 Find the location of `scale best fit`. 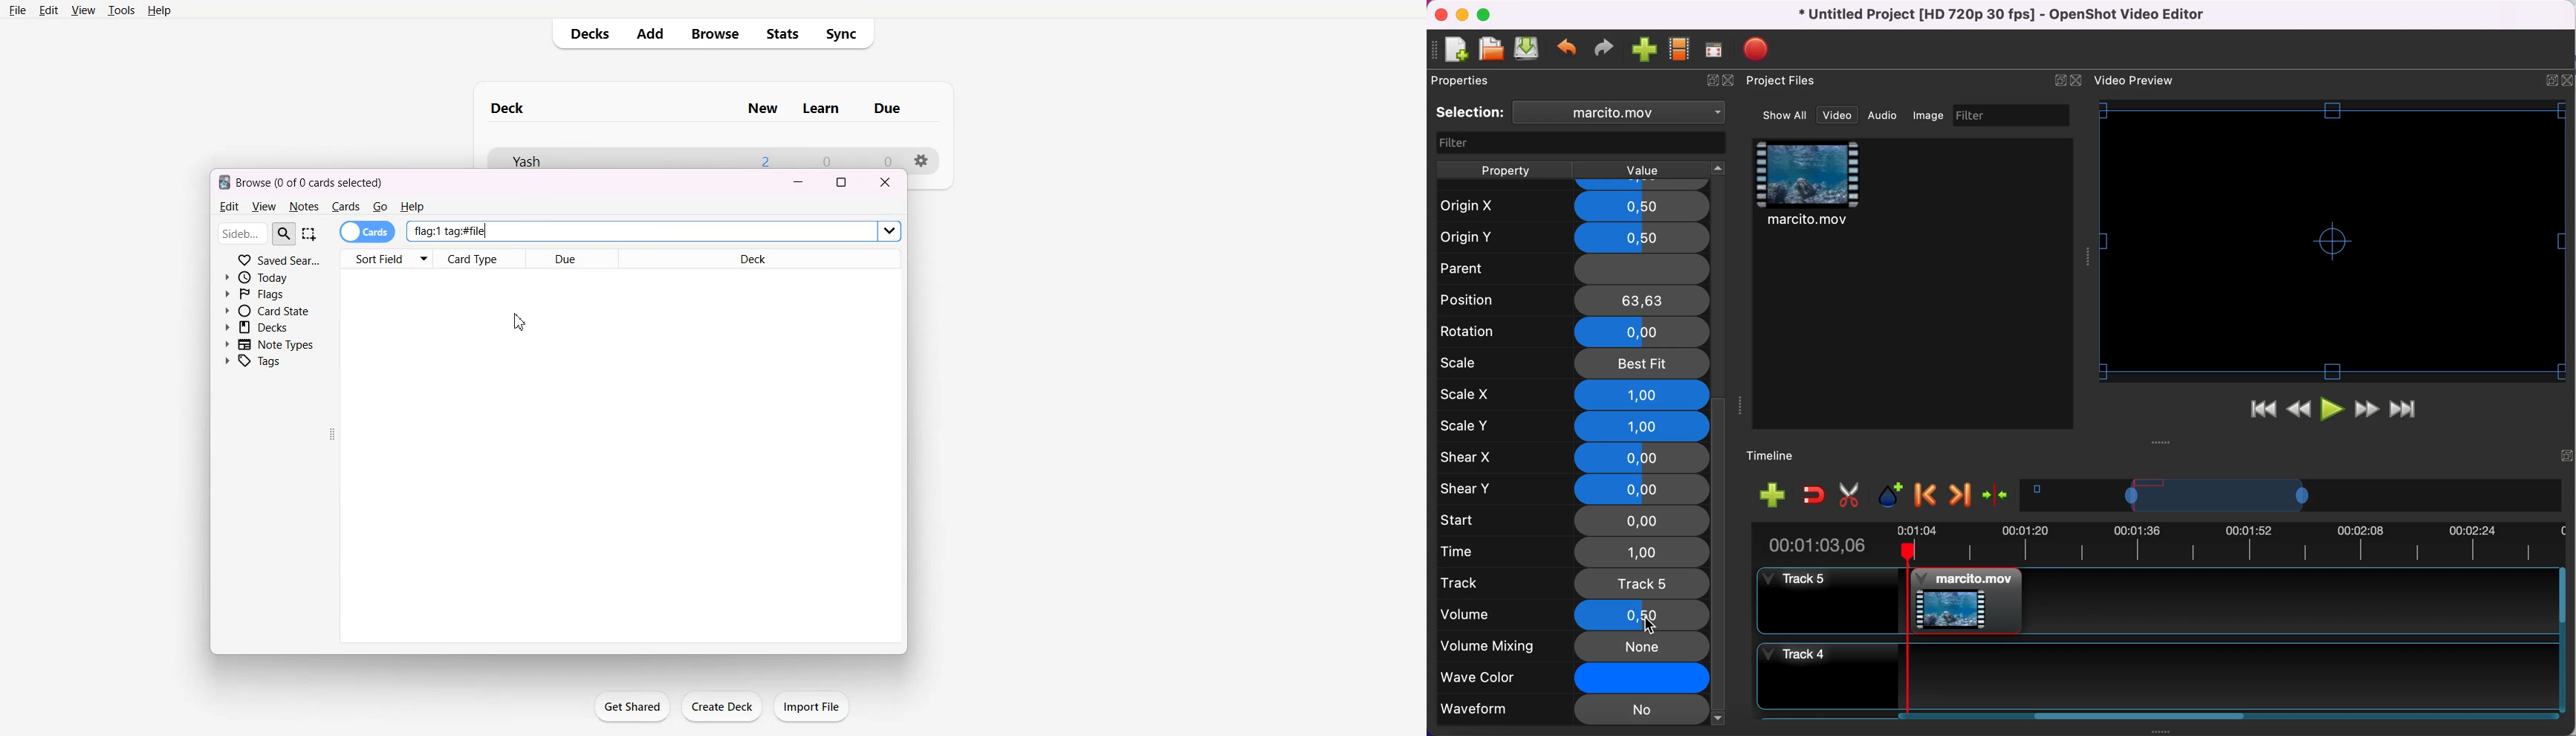

scale best fit is located at coordinates (1574, 364).